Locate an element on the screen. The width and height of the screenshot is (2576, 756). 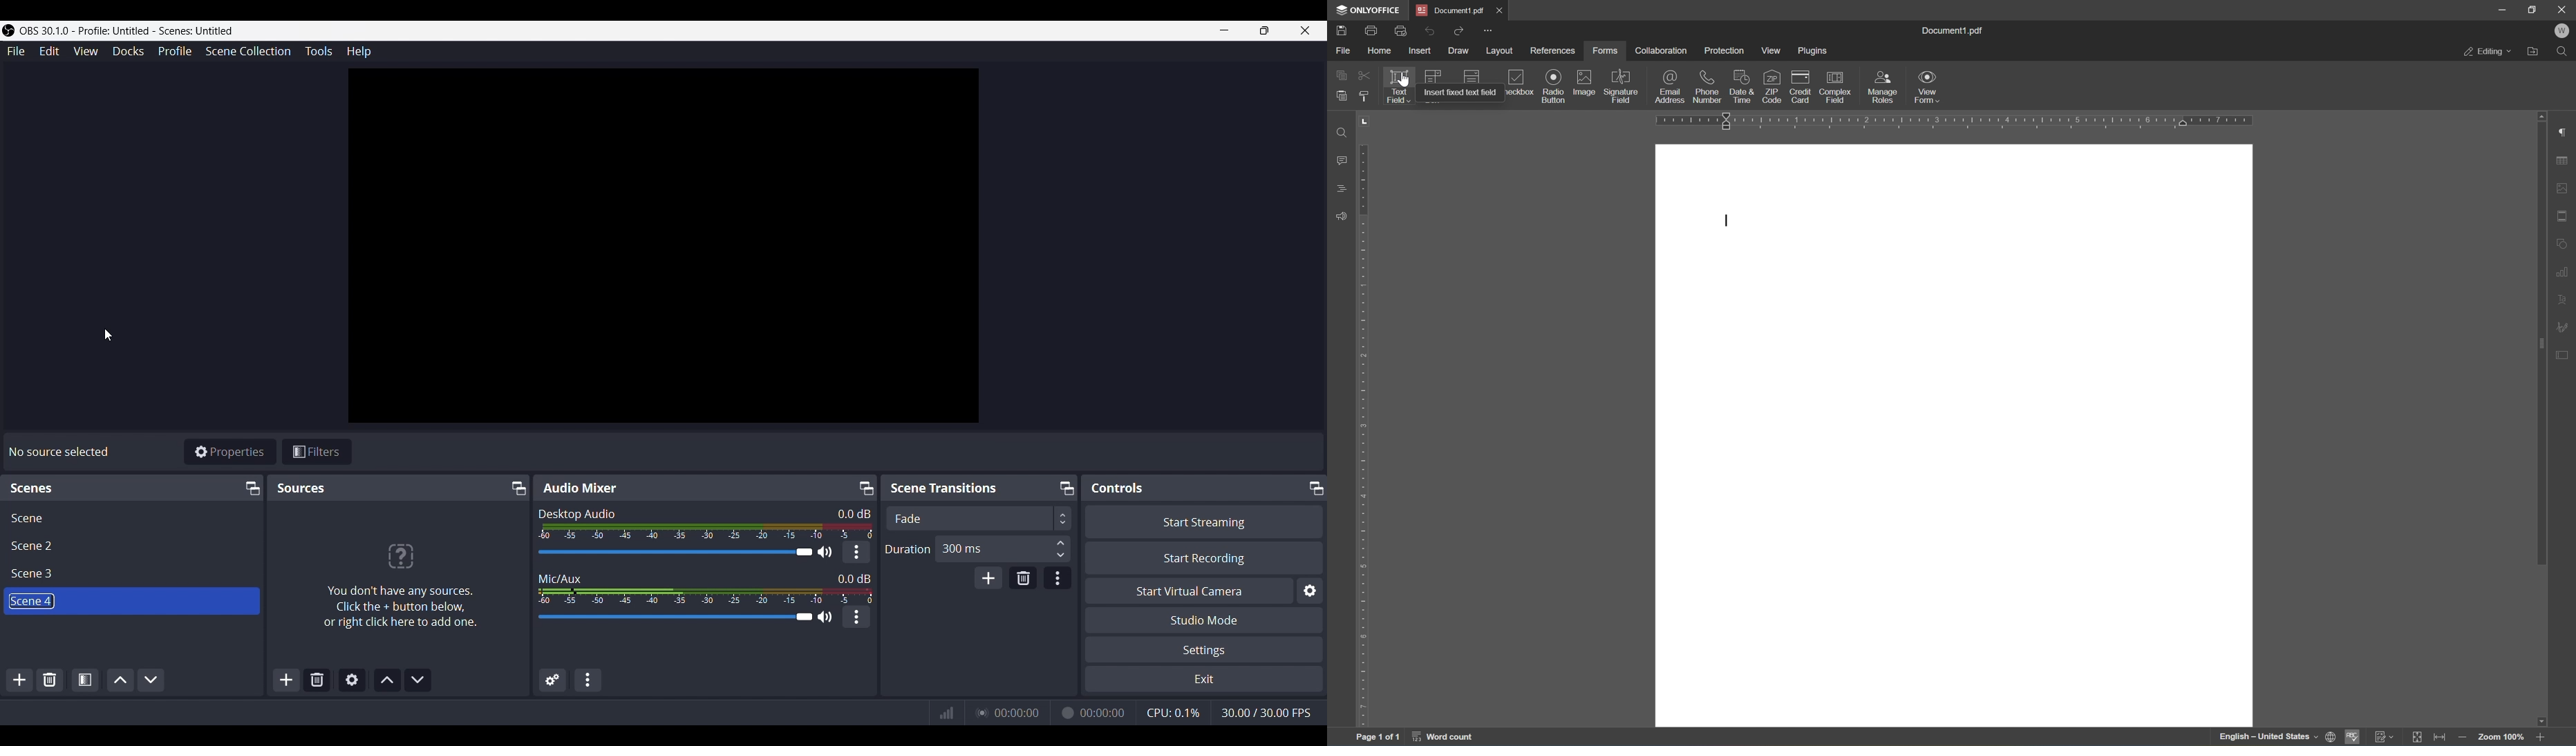
forms is located at coordinates (1606, 51).